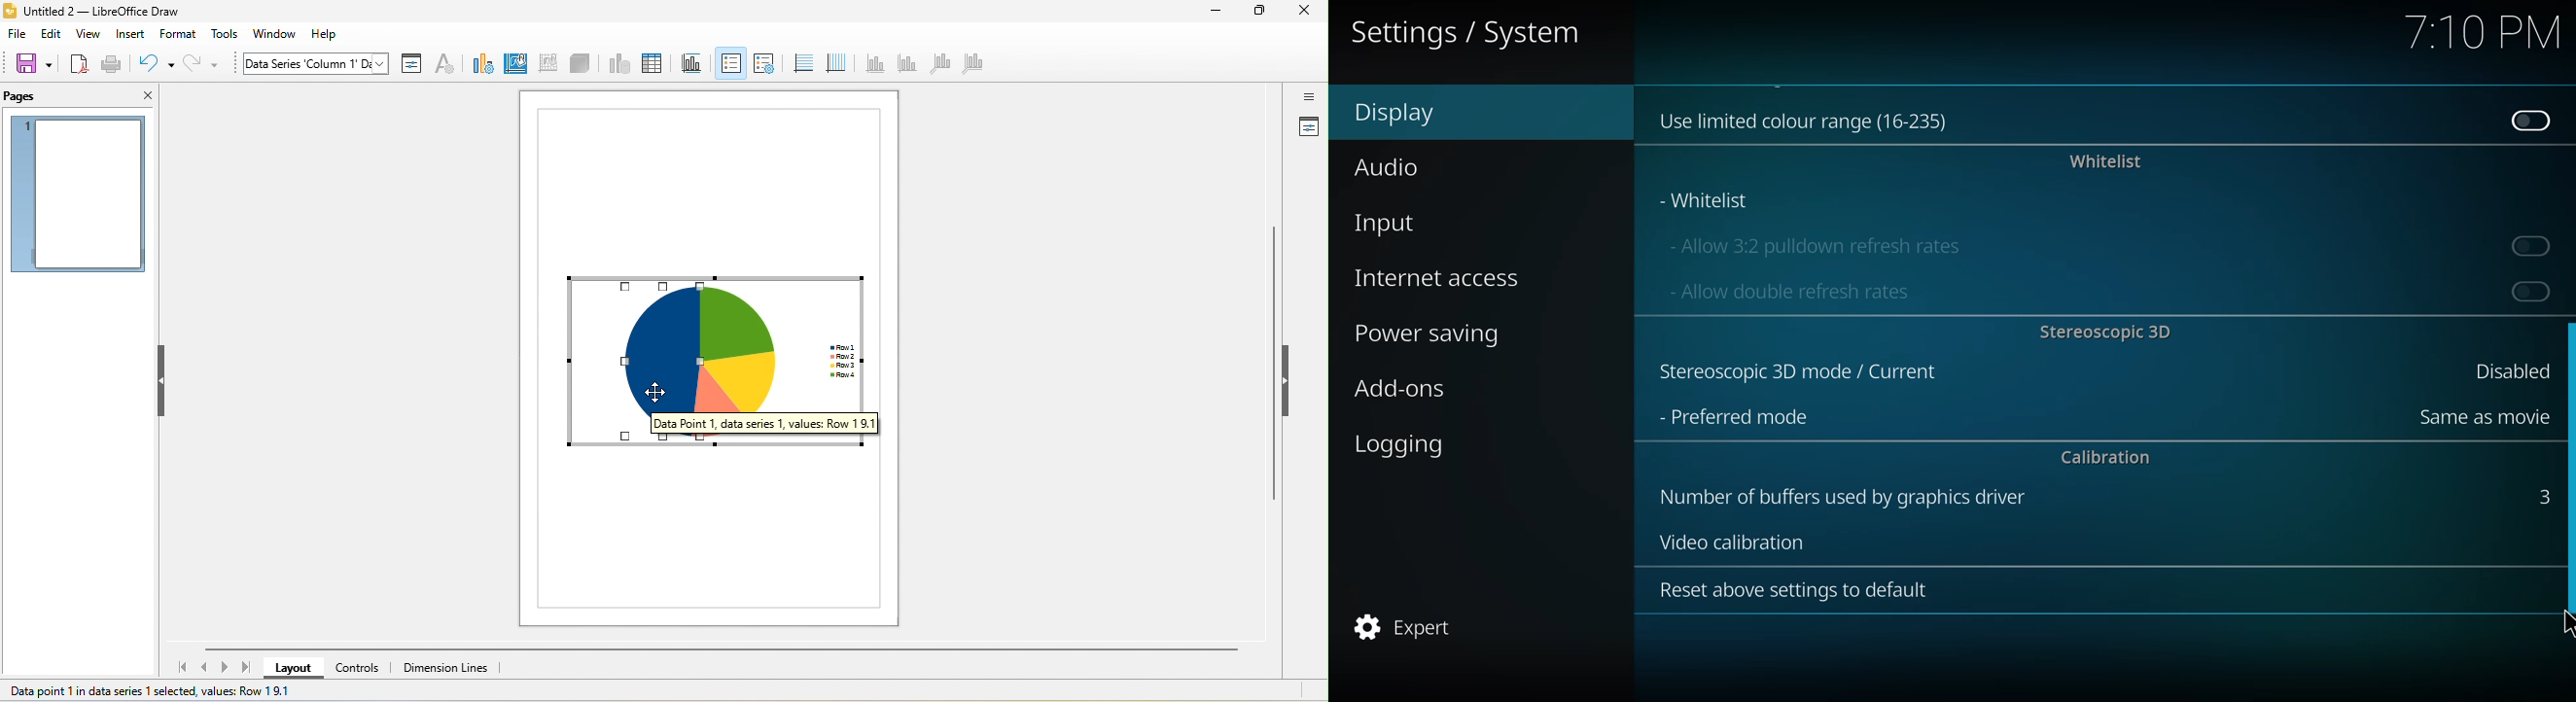  Describe the element at coordinates (226, 35) in the screenshot. I see `tools` at that location.